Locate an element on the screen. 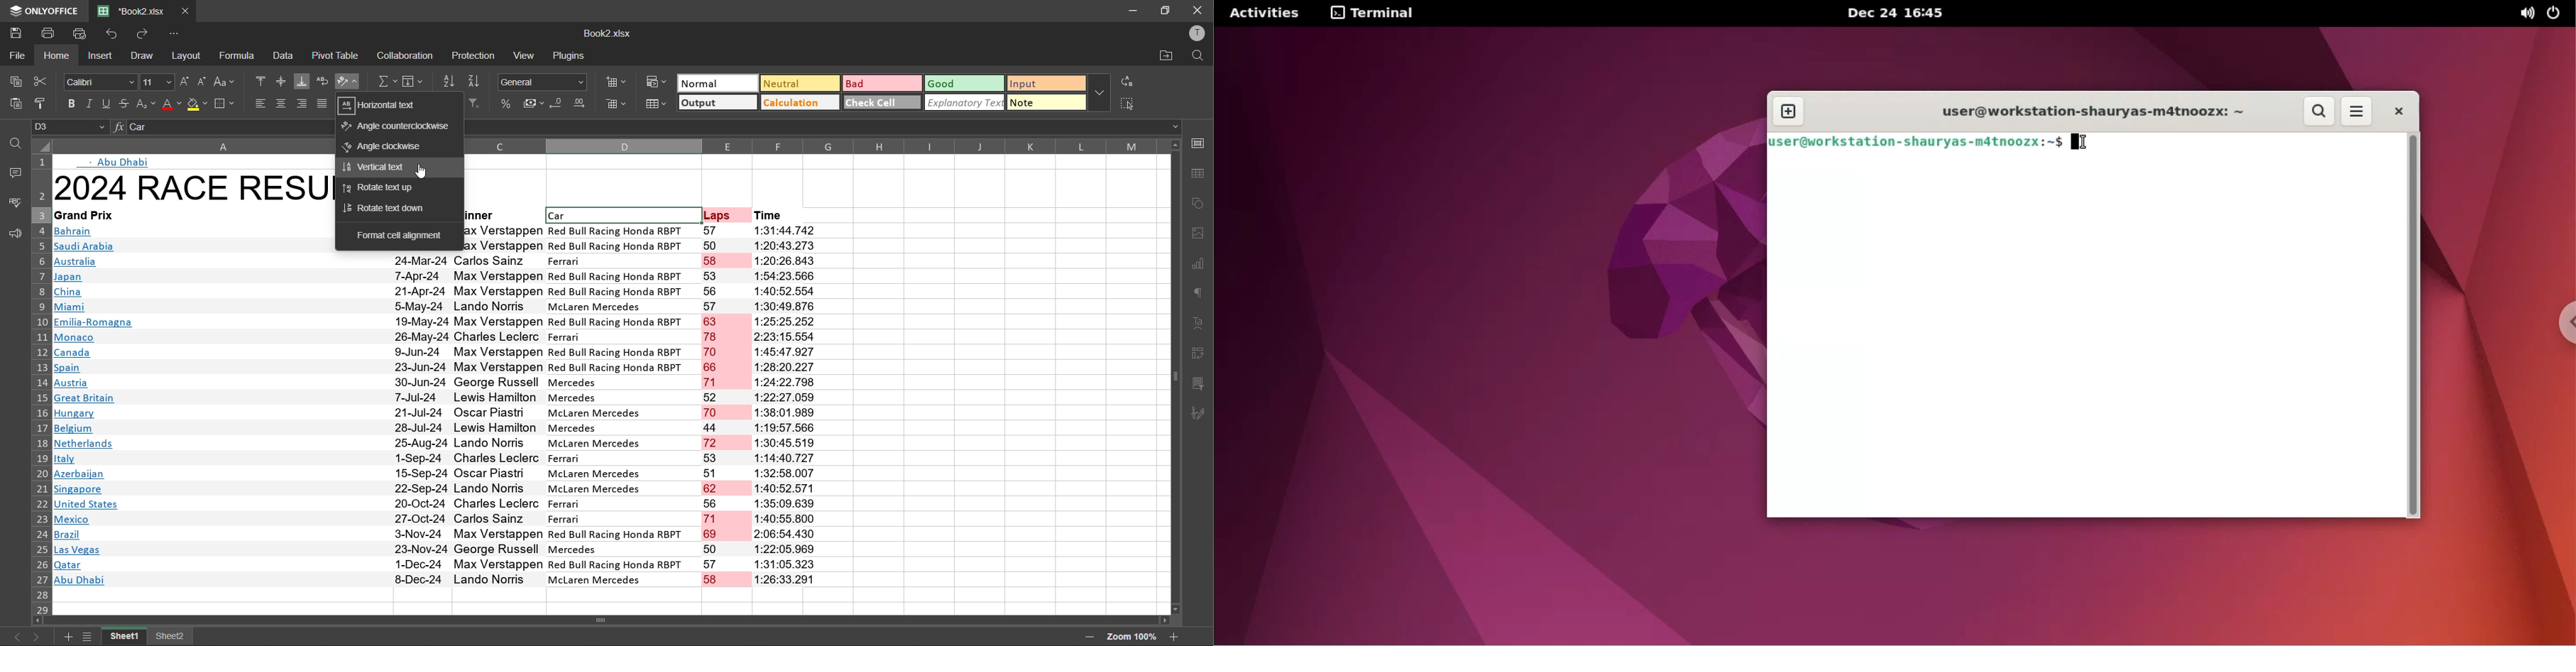 The width and height of the screenshot is (2576, 672). paste is located at coordinates (15, 105).